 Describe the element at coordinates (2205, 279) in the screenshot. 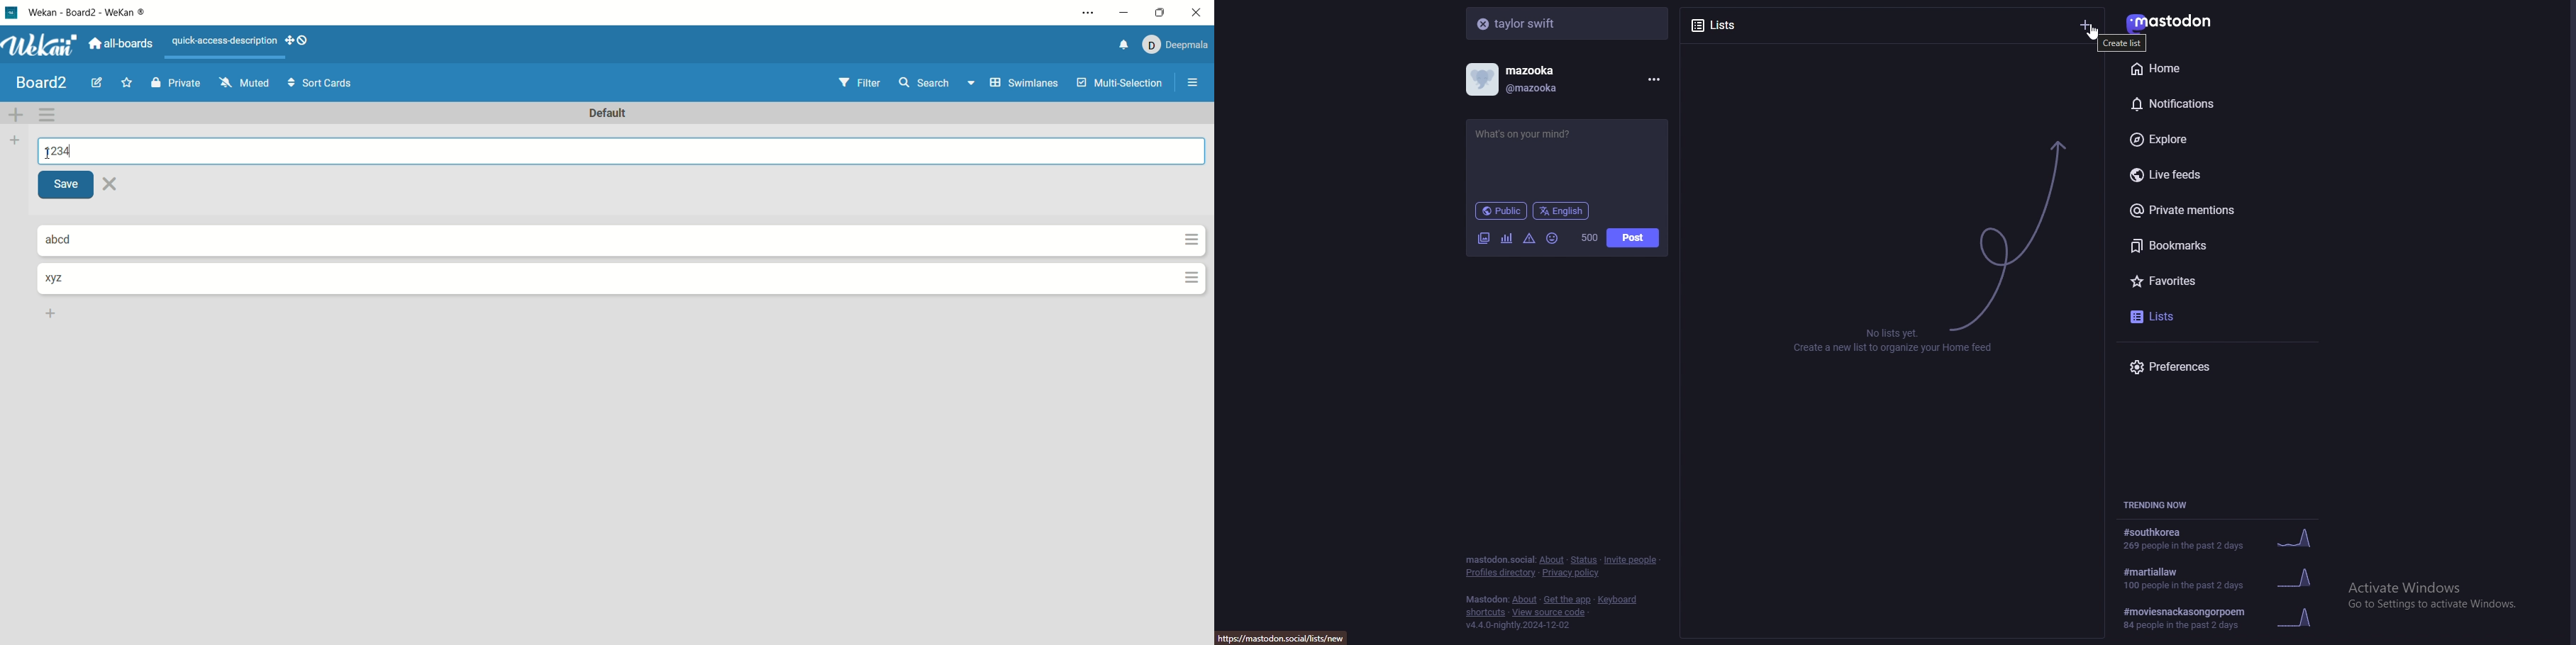

I see `favourites` at that location.